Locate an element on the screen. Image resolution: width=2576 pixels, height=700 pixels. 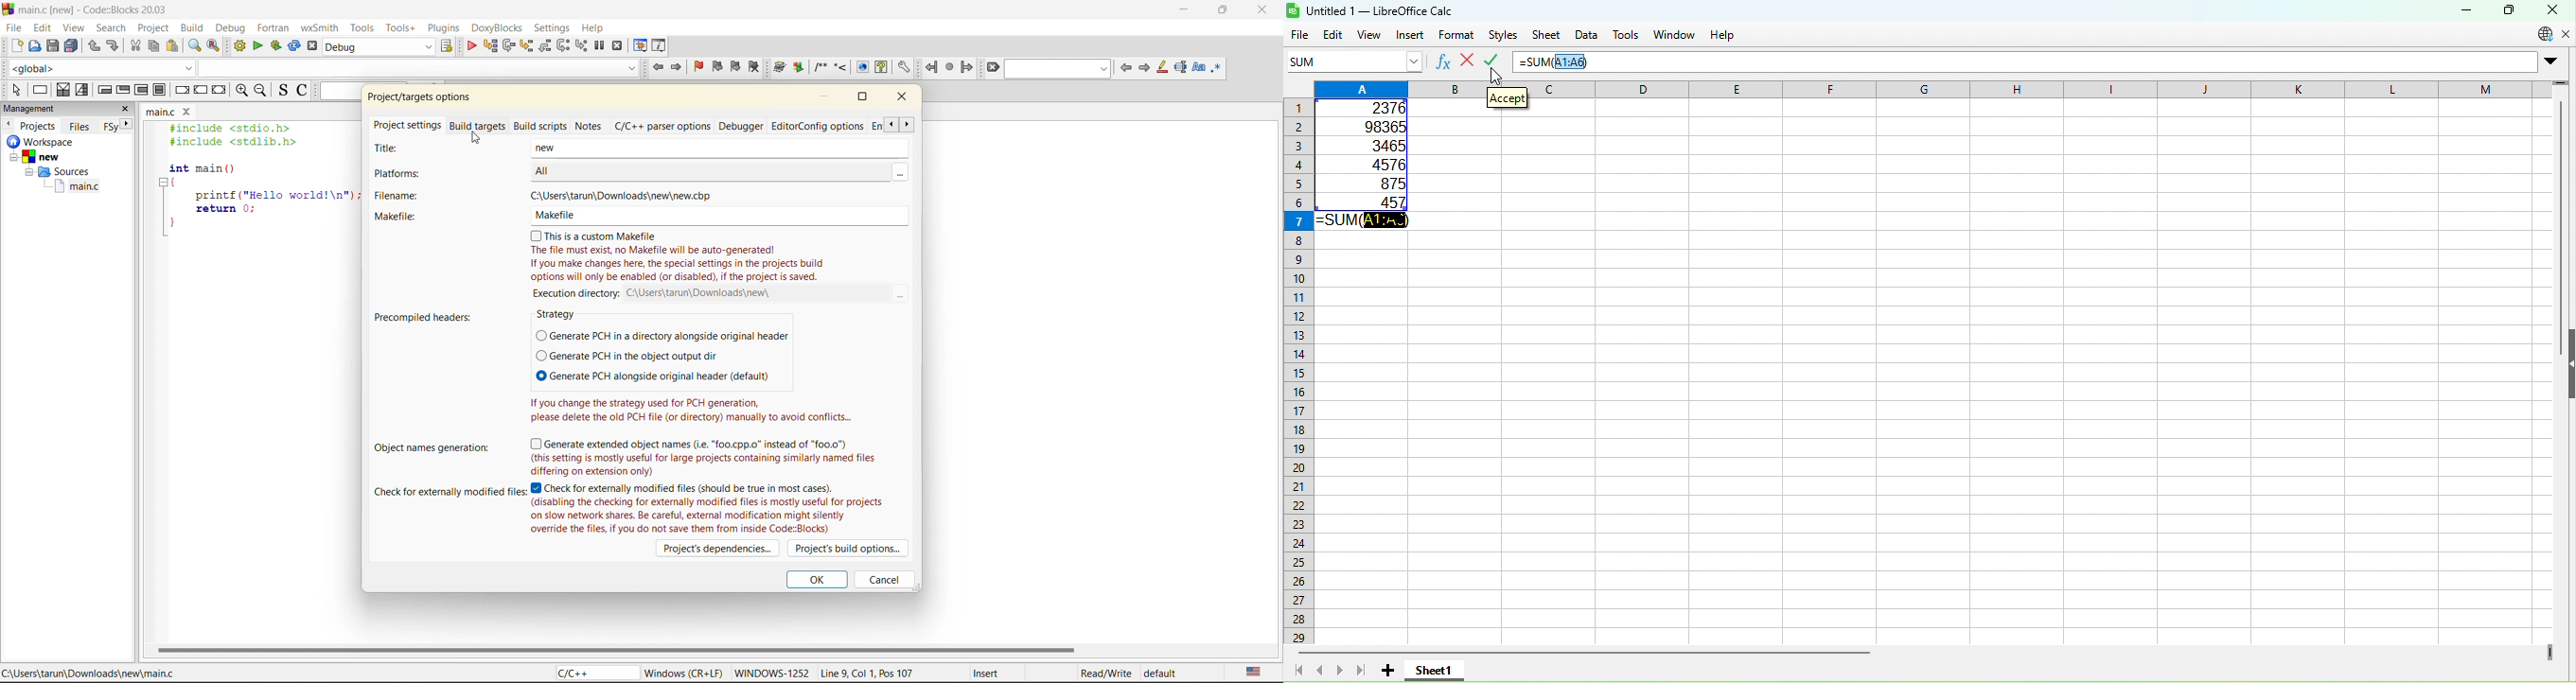
tools is located at coordinates (364, 28).